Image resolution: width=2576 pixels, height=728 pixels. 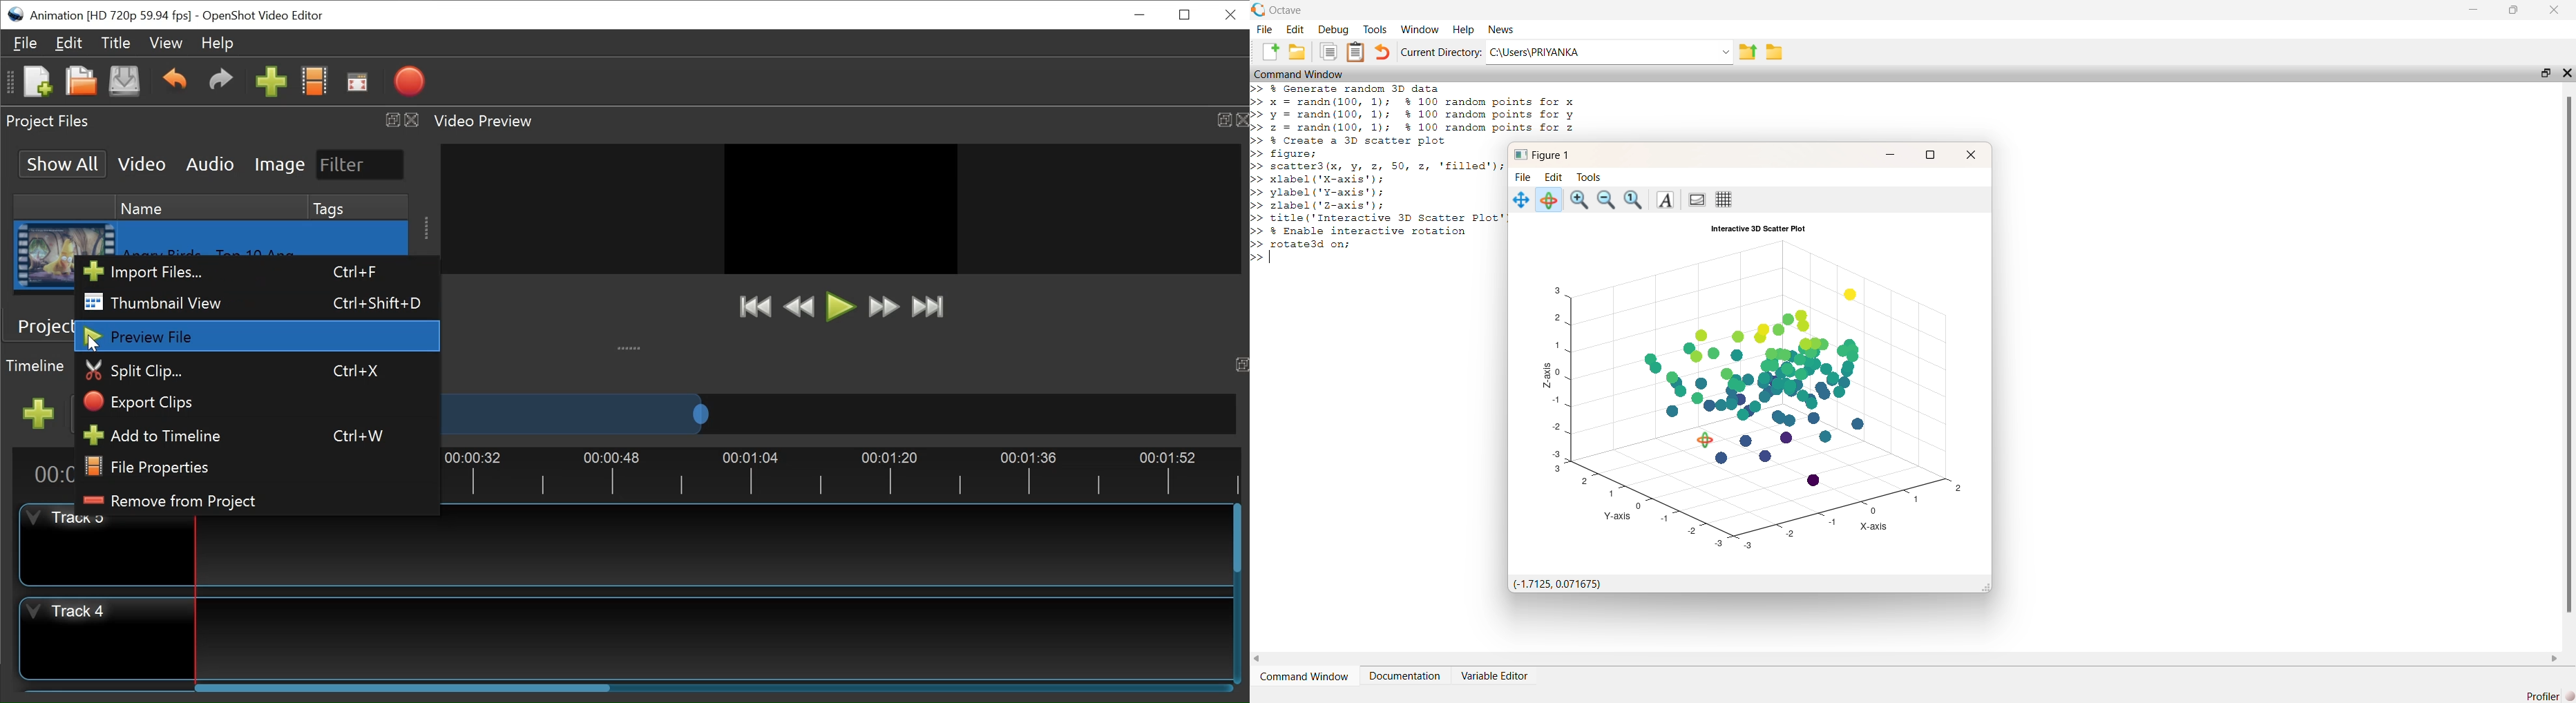 What do you see at coordinates (1222, 117) in the screenshot?
I see `Maximize` at bounding box center [1222, 117].